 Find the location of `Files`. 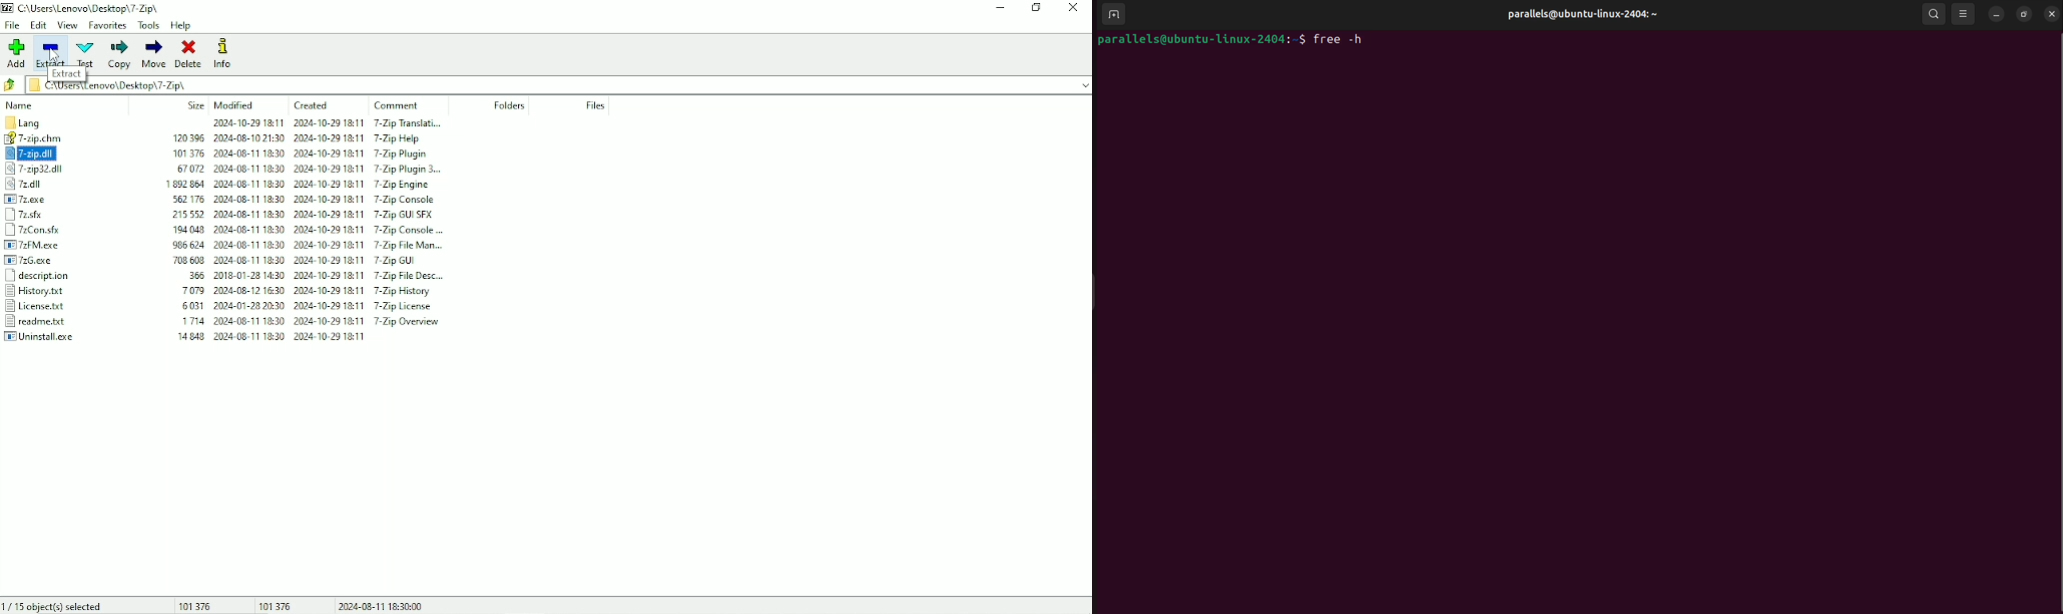

Files is located at coordinates (596, 105).